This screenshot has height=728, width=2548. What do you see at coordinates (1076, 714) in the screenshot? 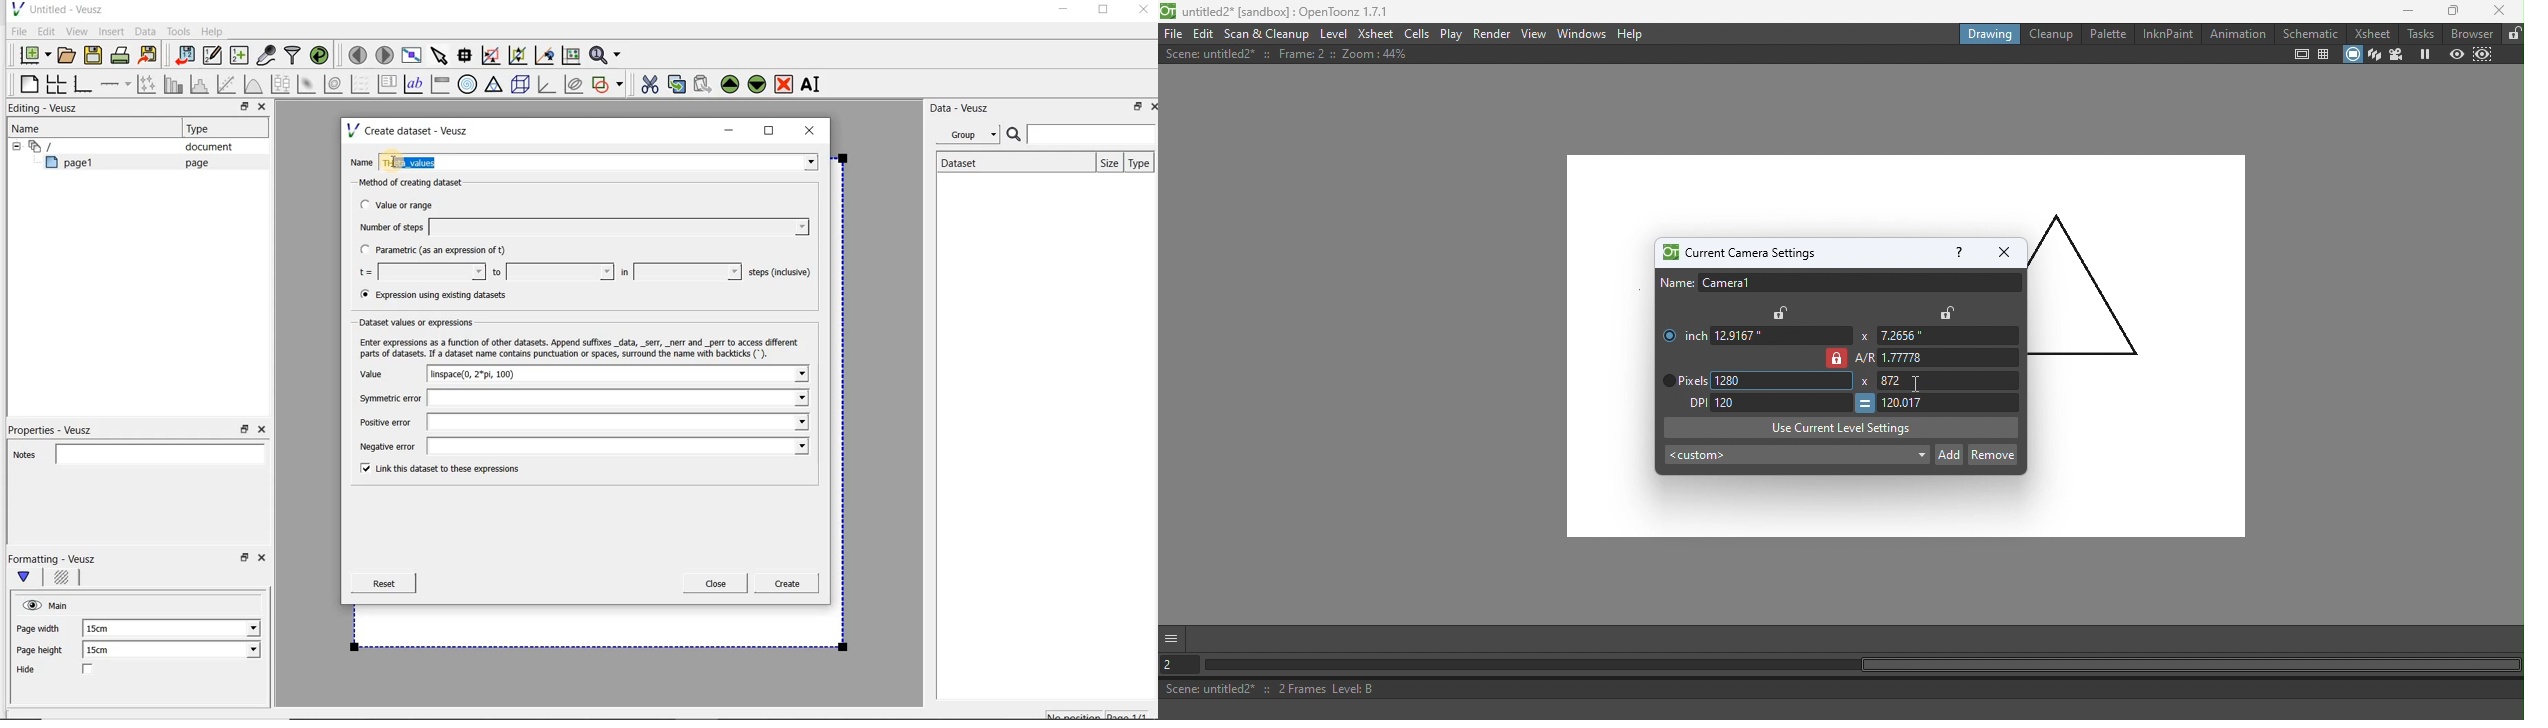
I see `No position` at bounding box center [1076, 714].